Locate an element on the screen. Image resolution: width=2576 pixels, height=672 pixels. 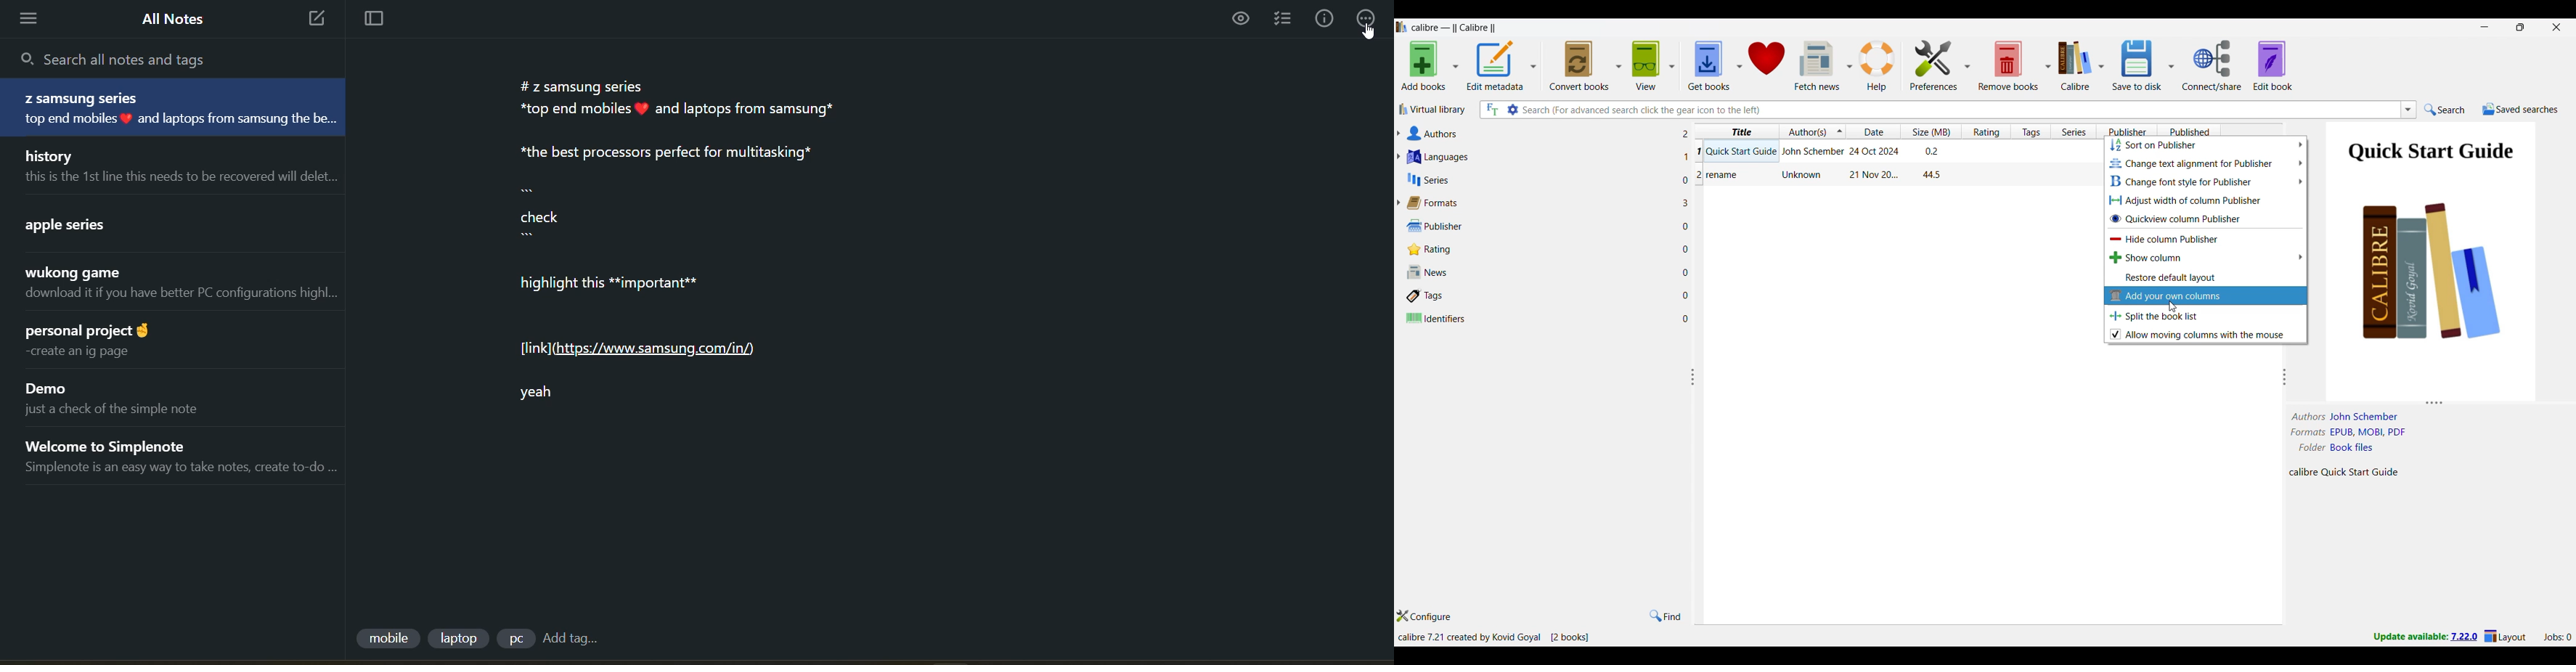
Change width of panels attached to this line is located at coordinates (1697, 435).